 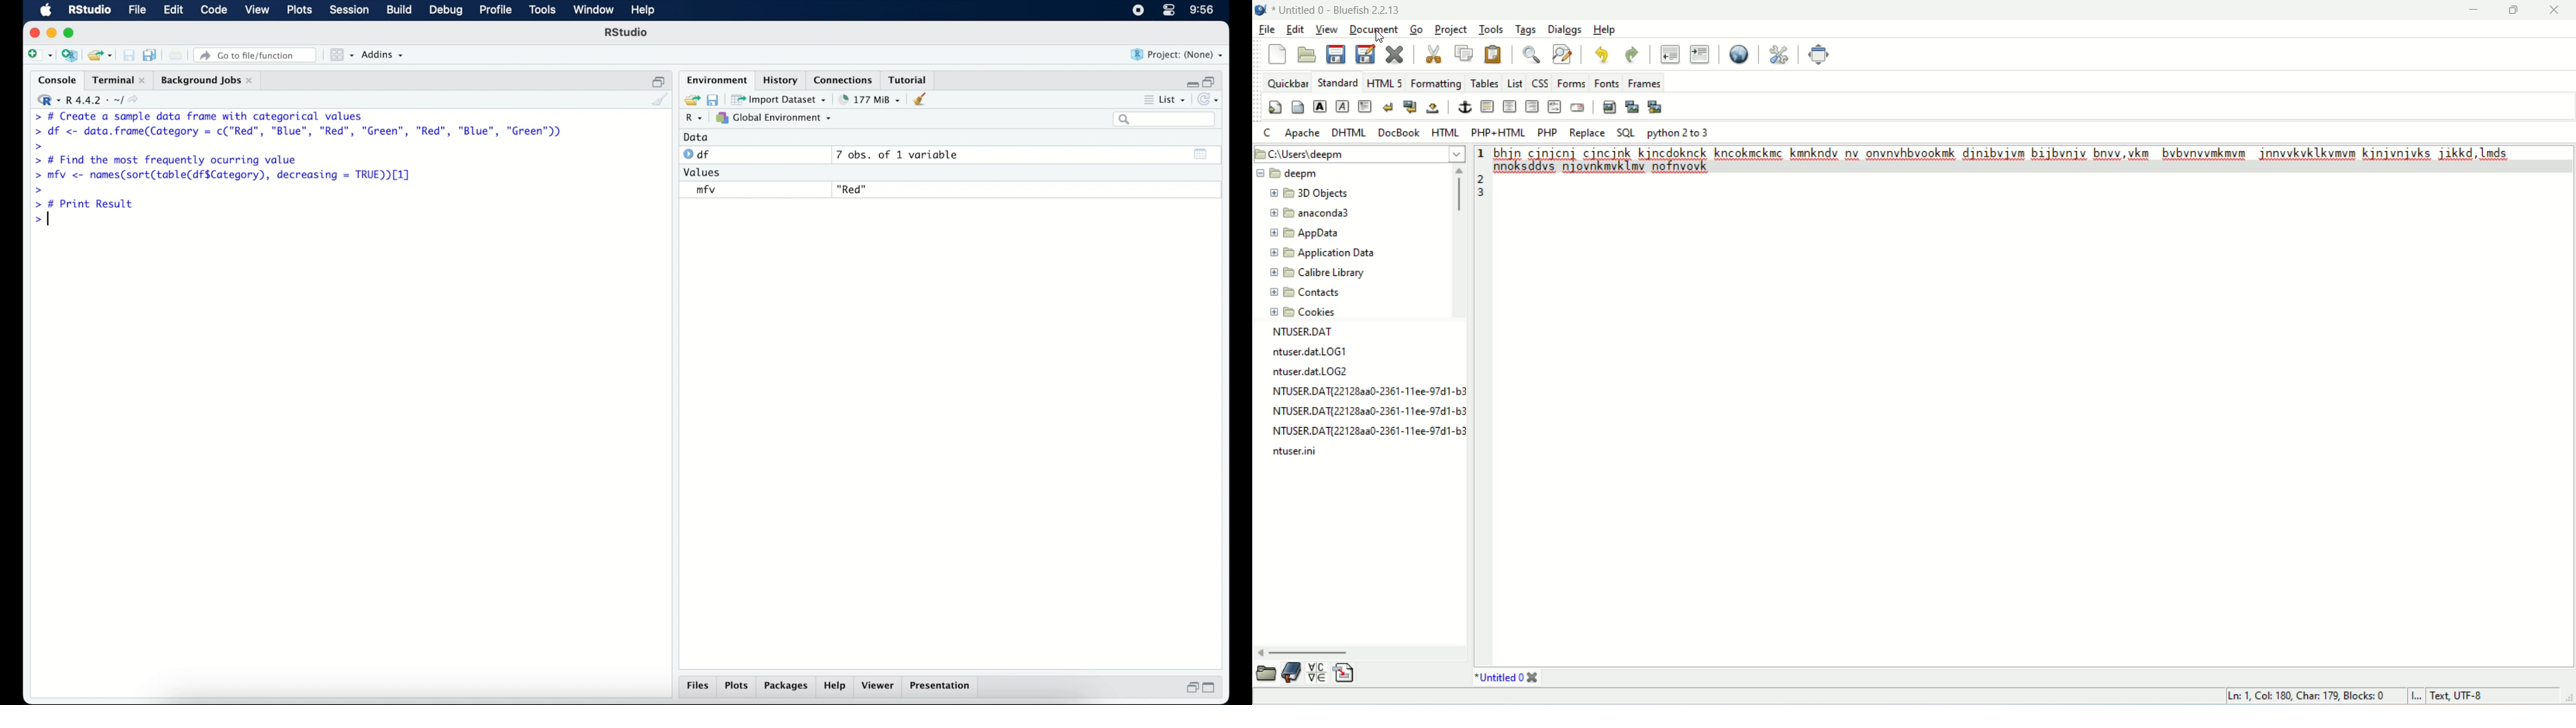 I want to click on print, so click(x=176, y=55).